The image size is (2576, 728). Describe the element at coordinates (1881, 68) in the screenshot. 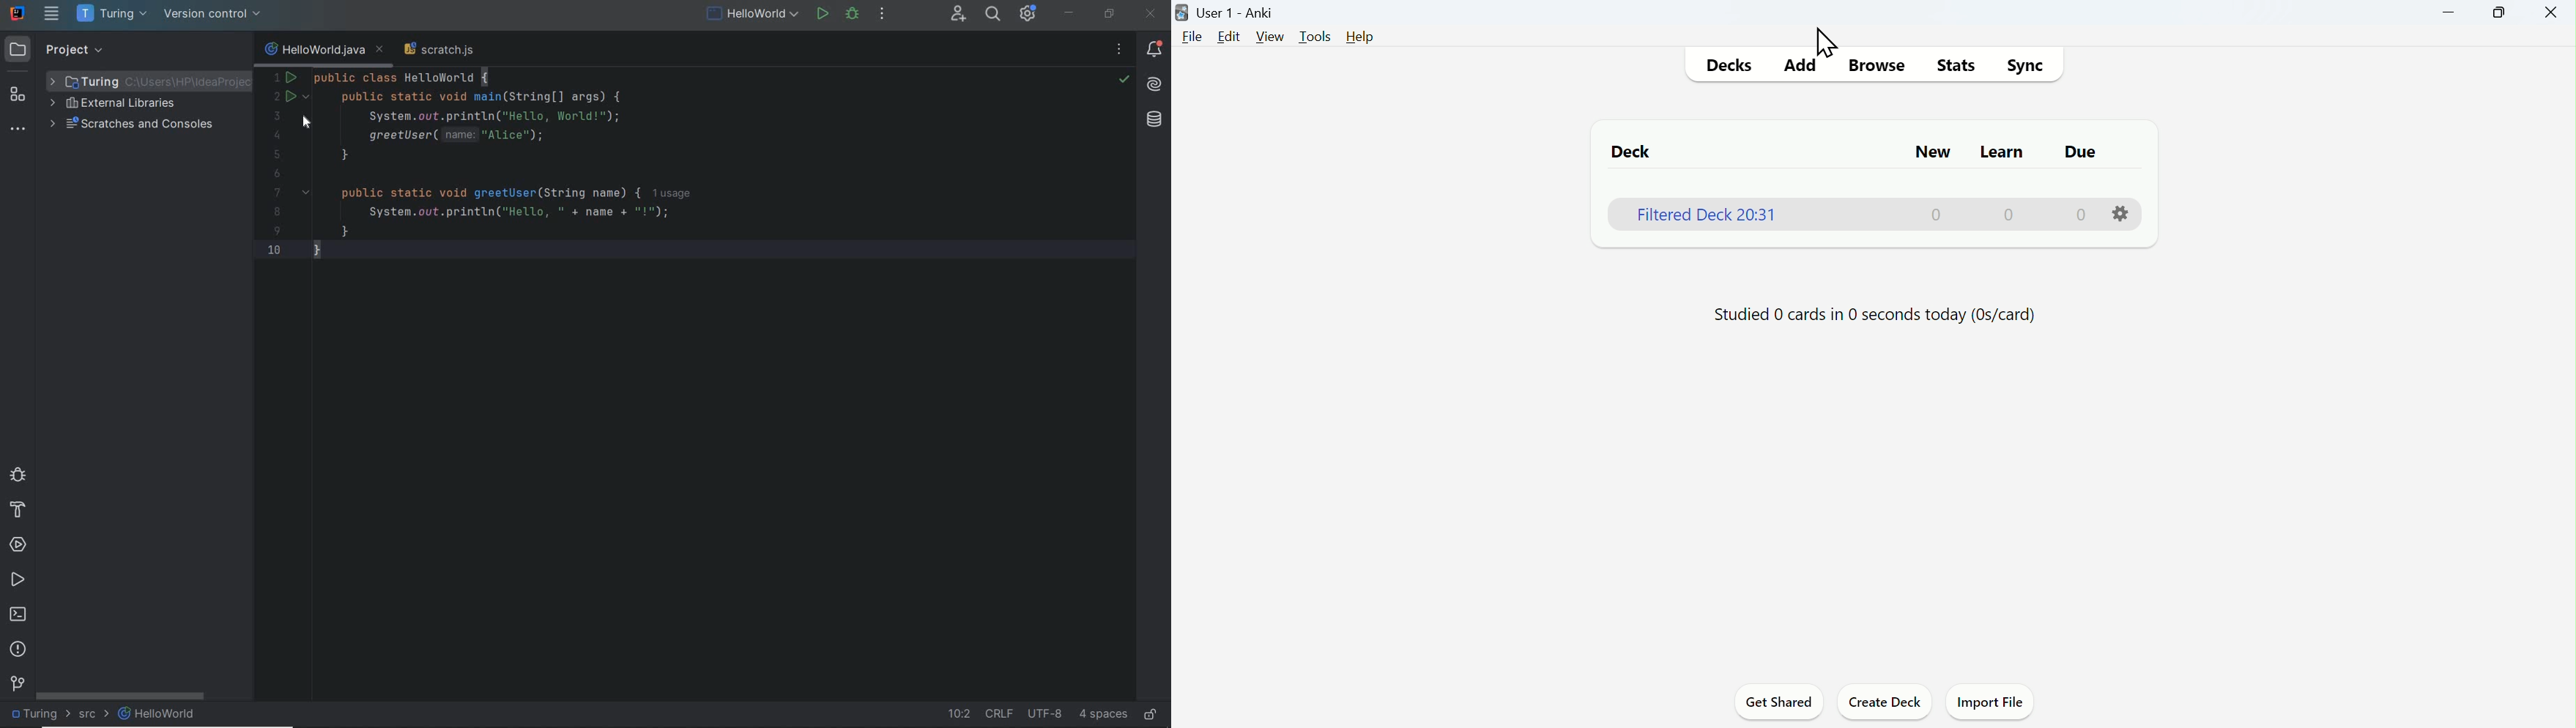

I see `Browse` at that location.